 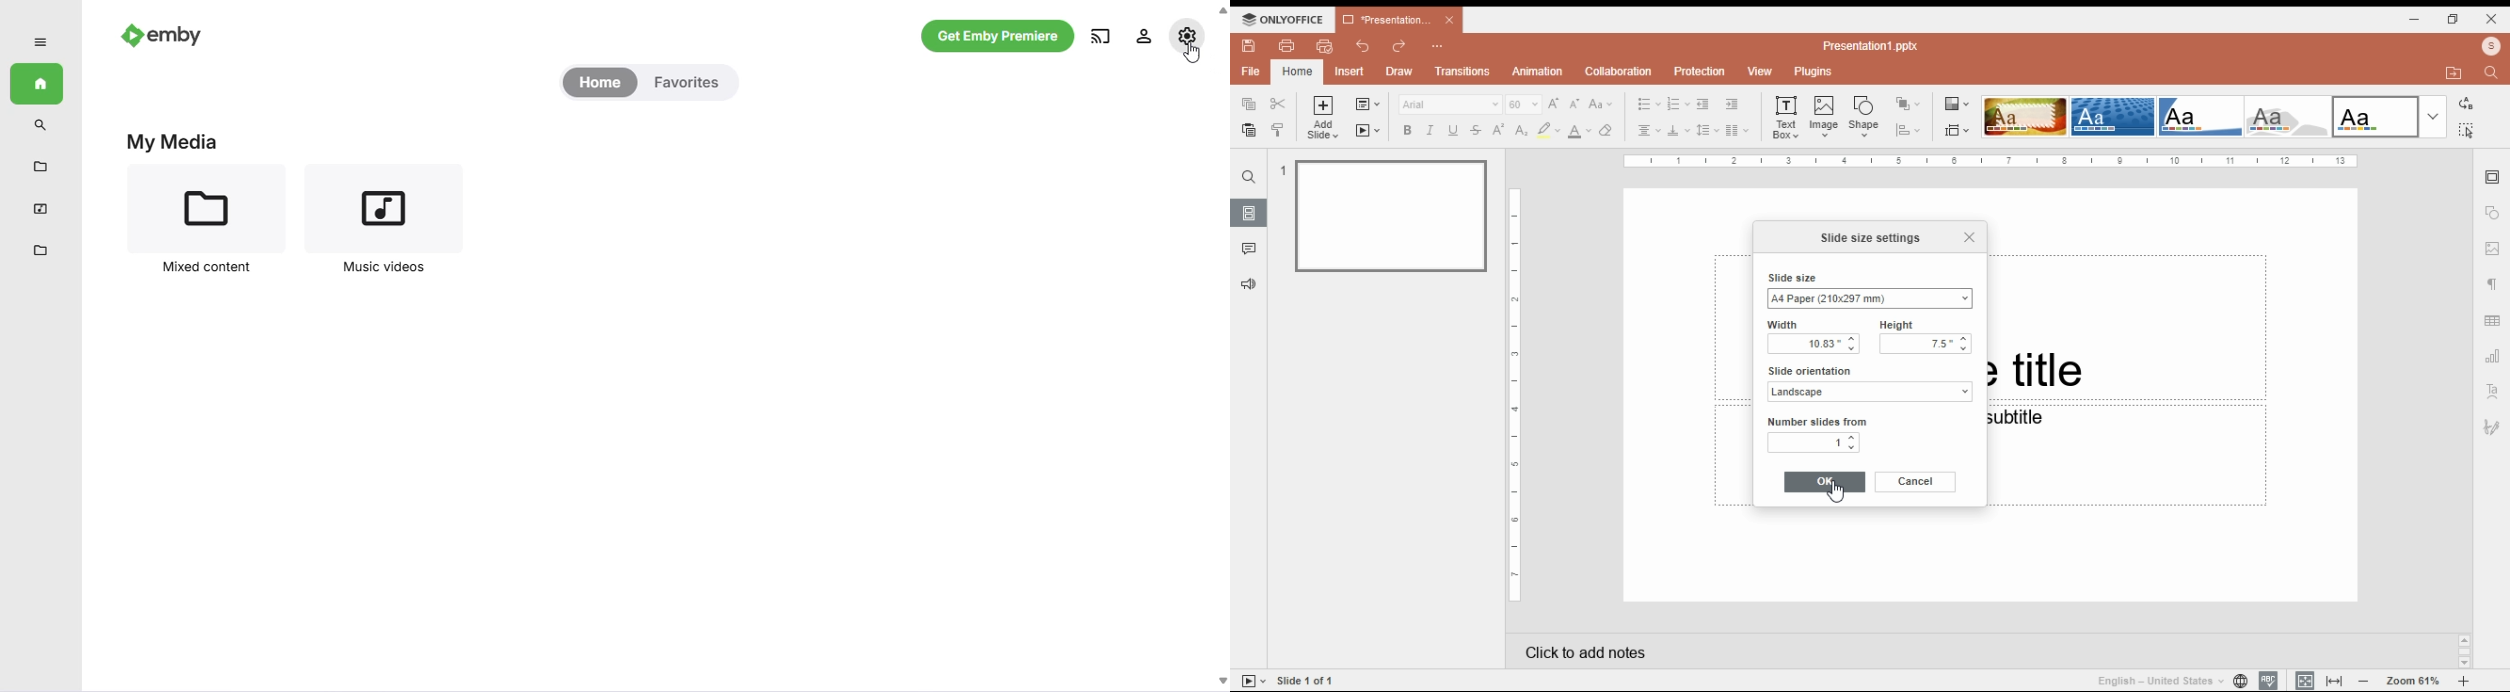 What do you see at coordinates (1548, 130) in the screenshot?
I see `highlight color` at bounding box center [1548, 130].